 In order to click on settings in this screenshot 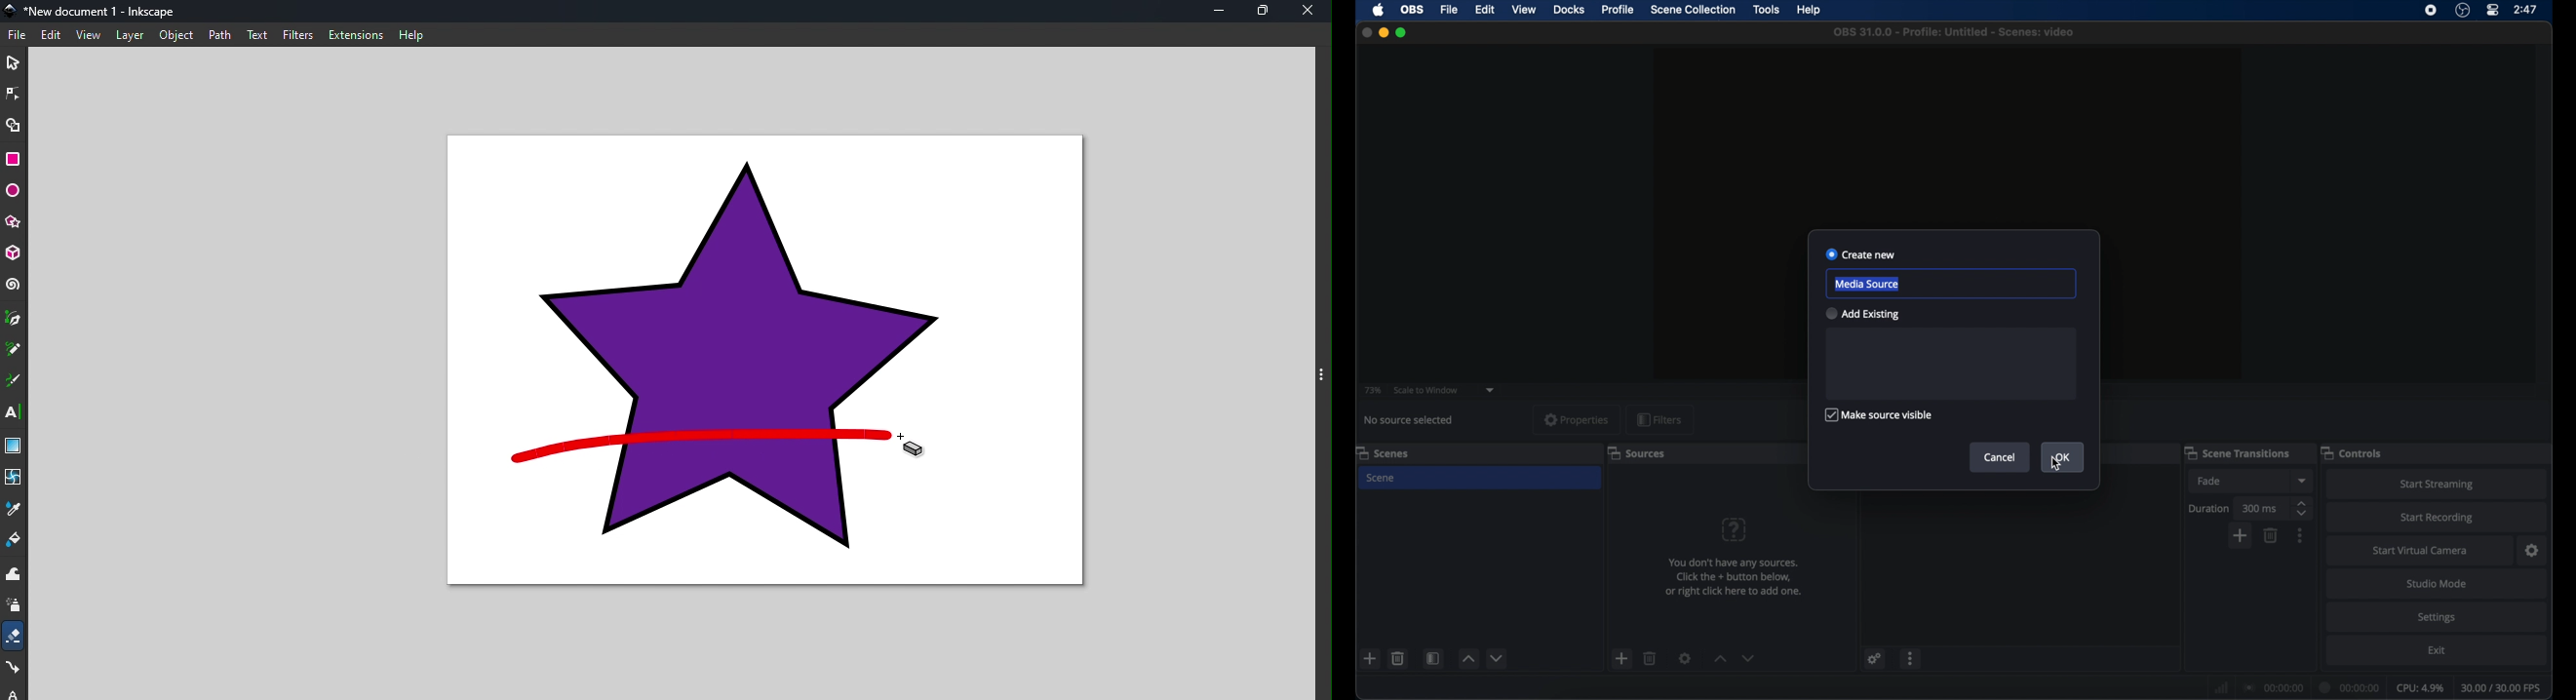, I will do `click(2532, 551)`.